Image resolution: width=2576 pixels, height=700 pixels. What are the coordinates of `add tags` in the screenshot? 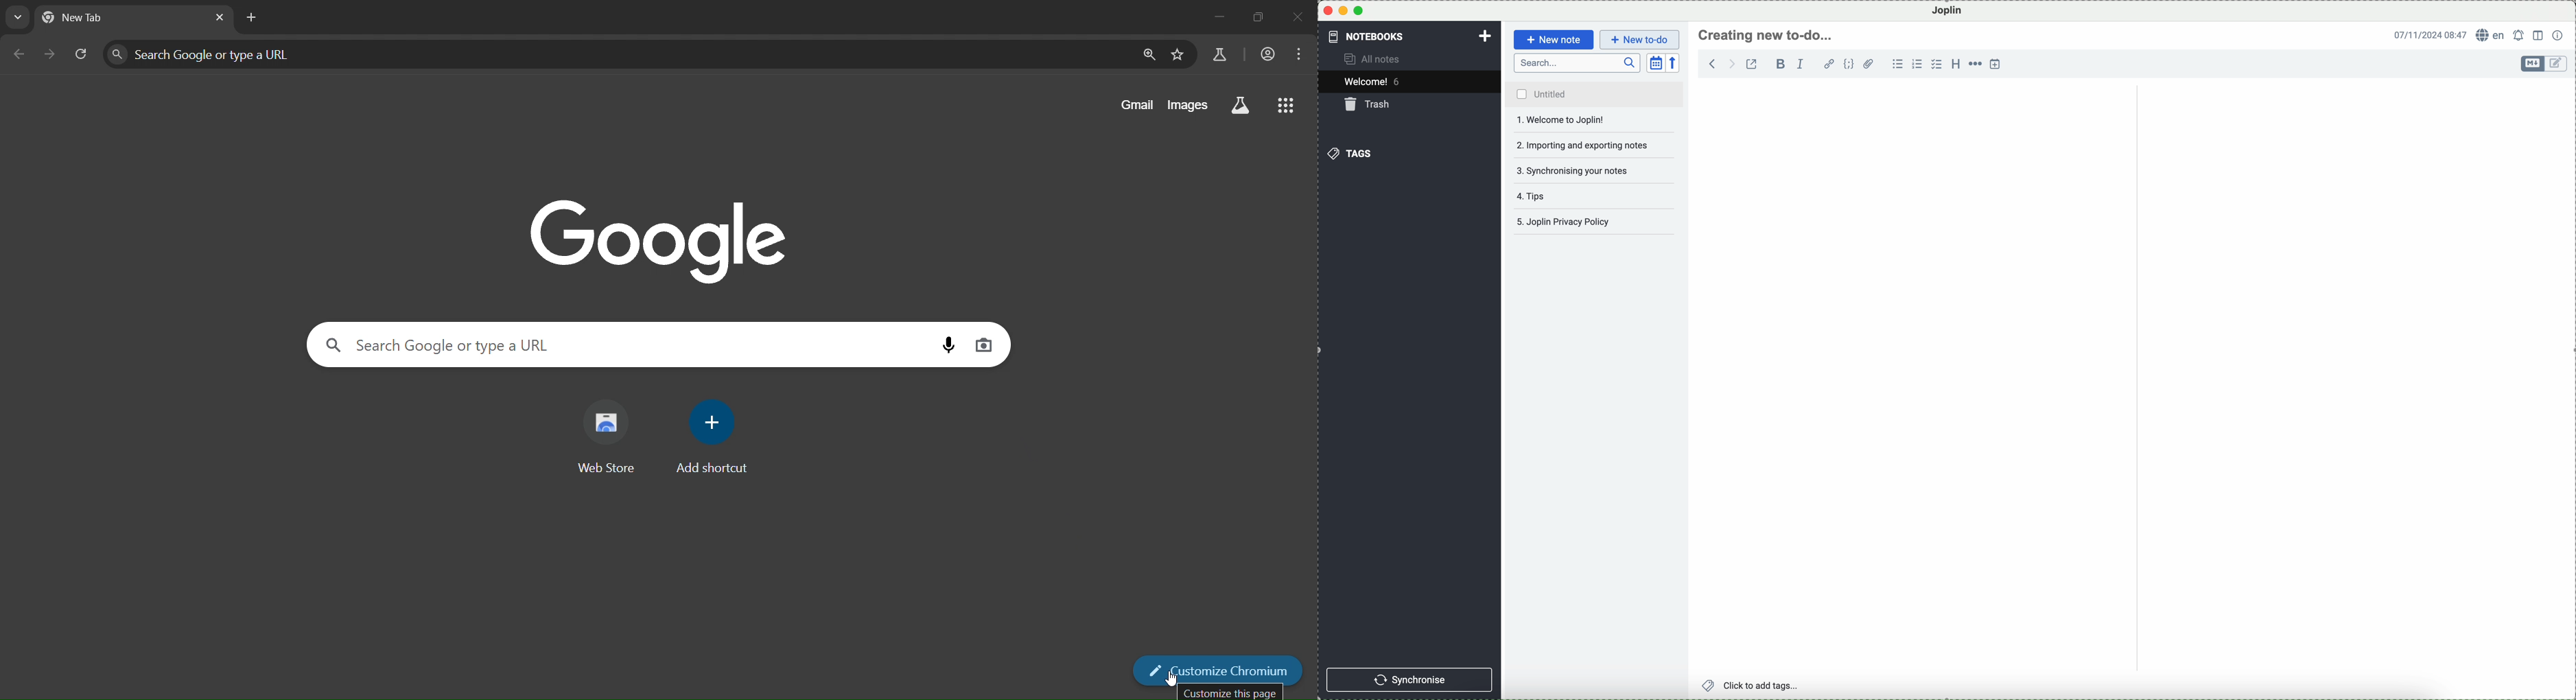 It's located at (1752, 686).